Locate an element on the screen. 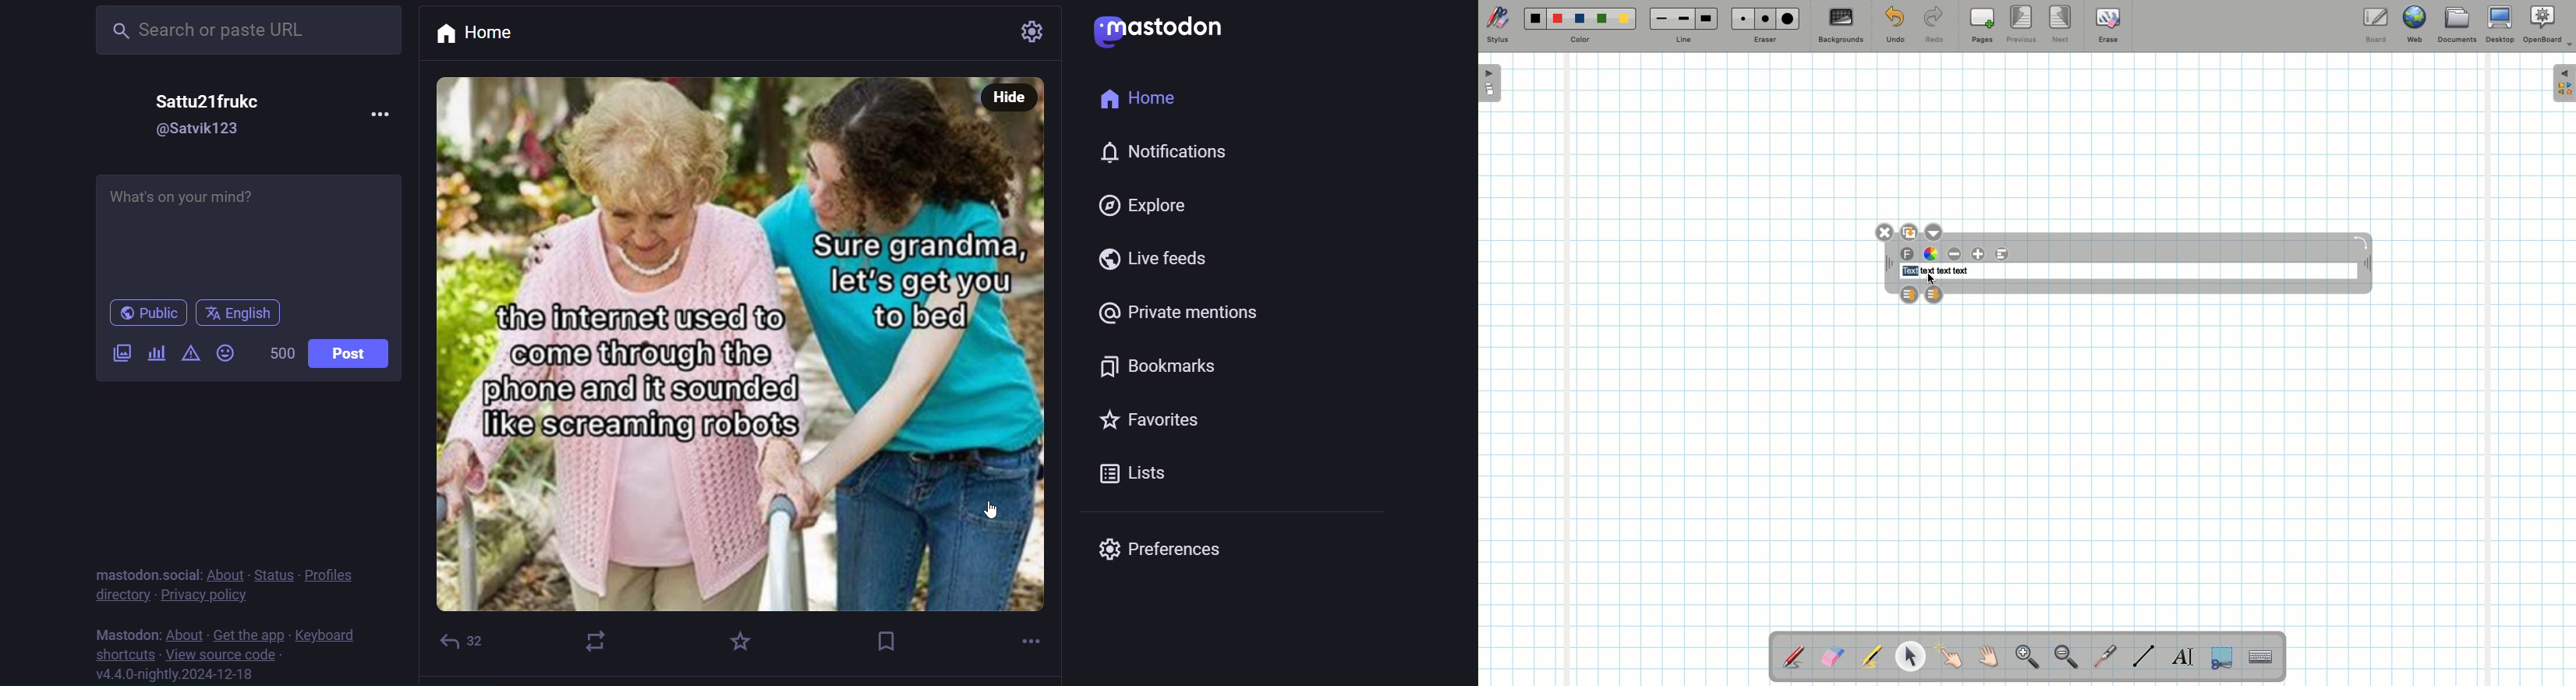  Text input is located at coordinates (2261, 652).